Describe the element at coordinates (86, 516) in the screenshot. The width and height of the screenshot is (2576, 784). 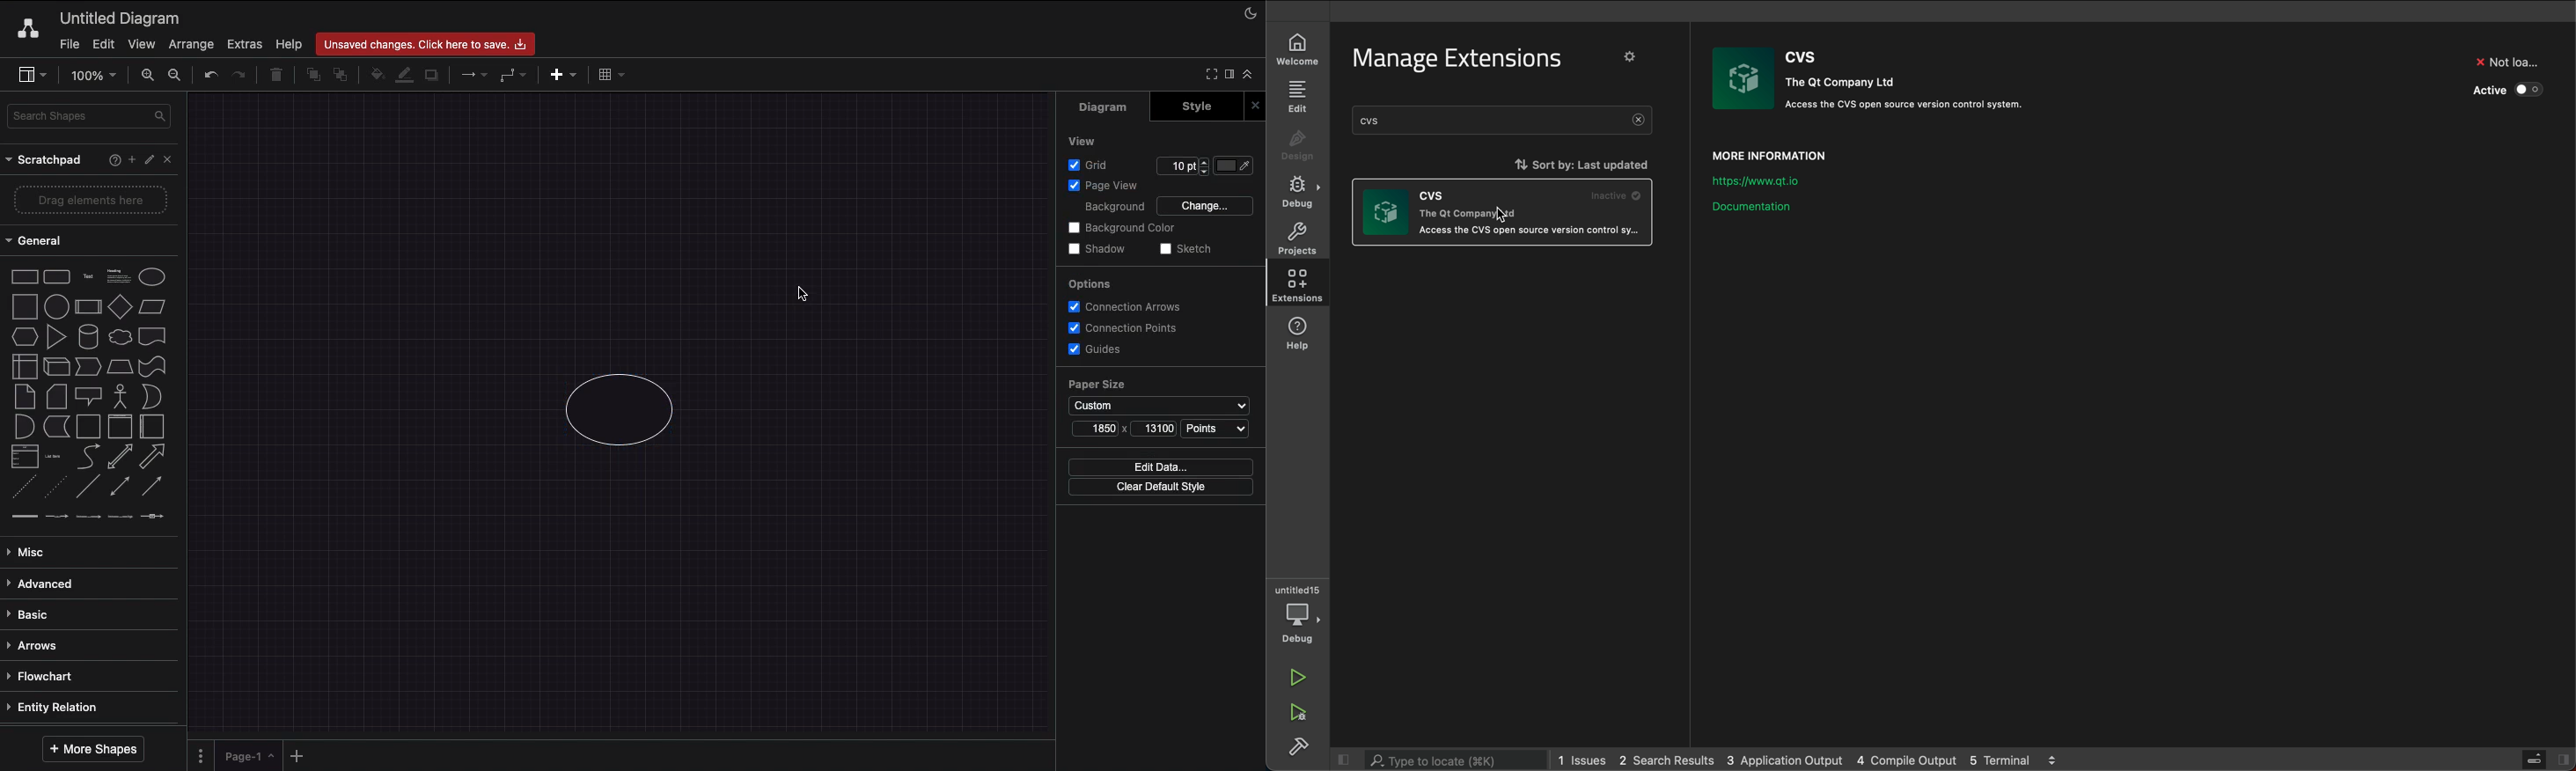
I see `connector 3` at that location.